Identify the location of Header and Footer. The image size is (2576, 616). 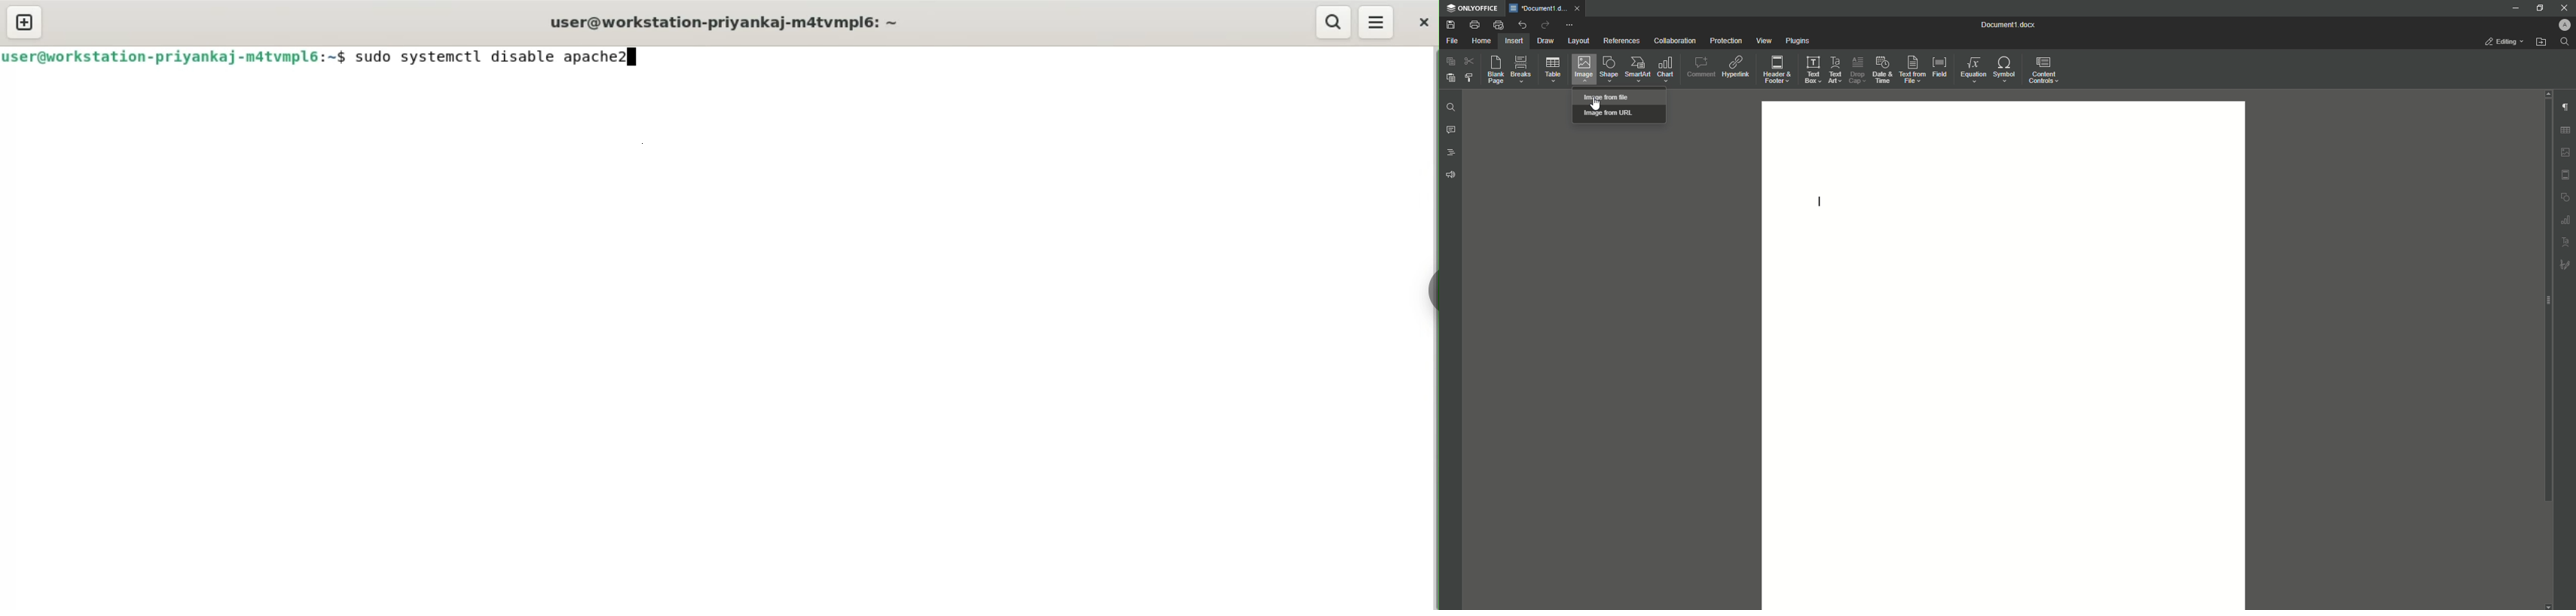
(1774, 70).